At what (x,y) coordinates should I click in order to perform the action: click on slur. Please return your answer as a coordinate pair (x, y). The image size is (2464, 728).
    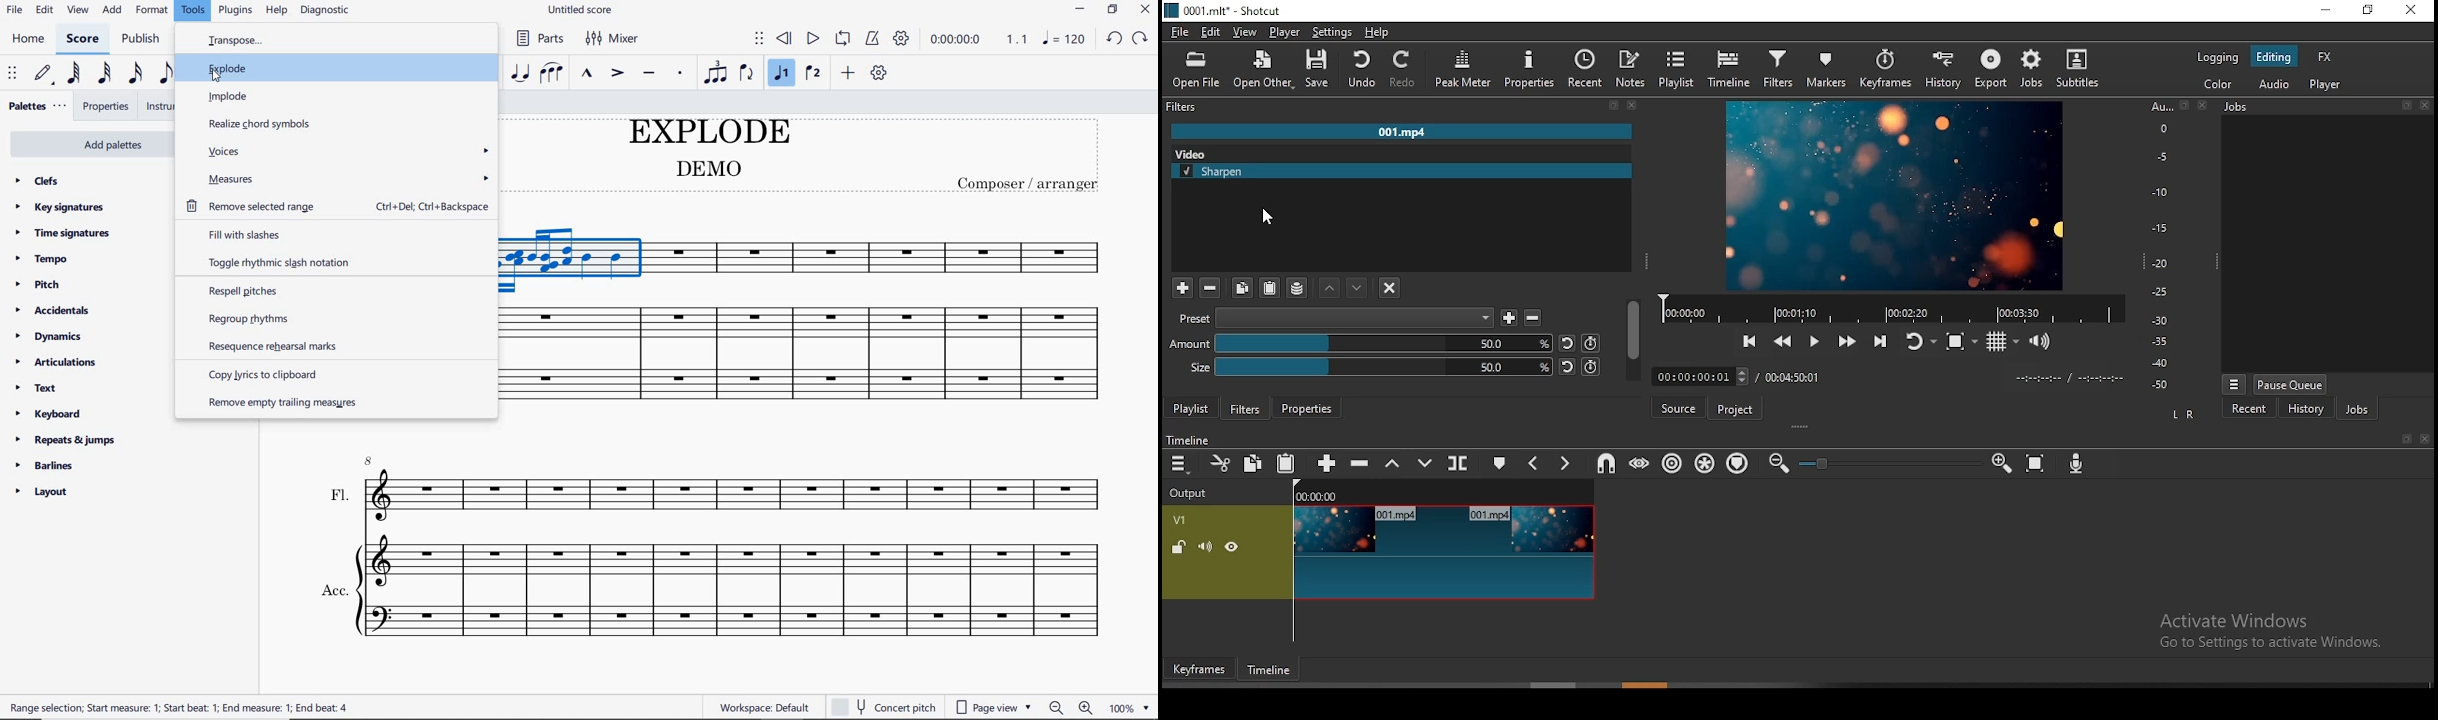
    Looking at the image, I should click on (552, 73).